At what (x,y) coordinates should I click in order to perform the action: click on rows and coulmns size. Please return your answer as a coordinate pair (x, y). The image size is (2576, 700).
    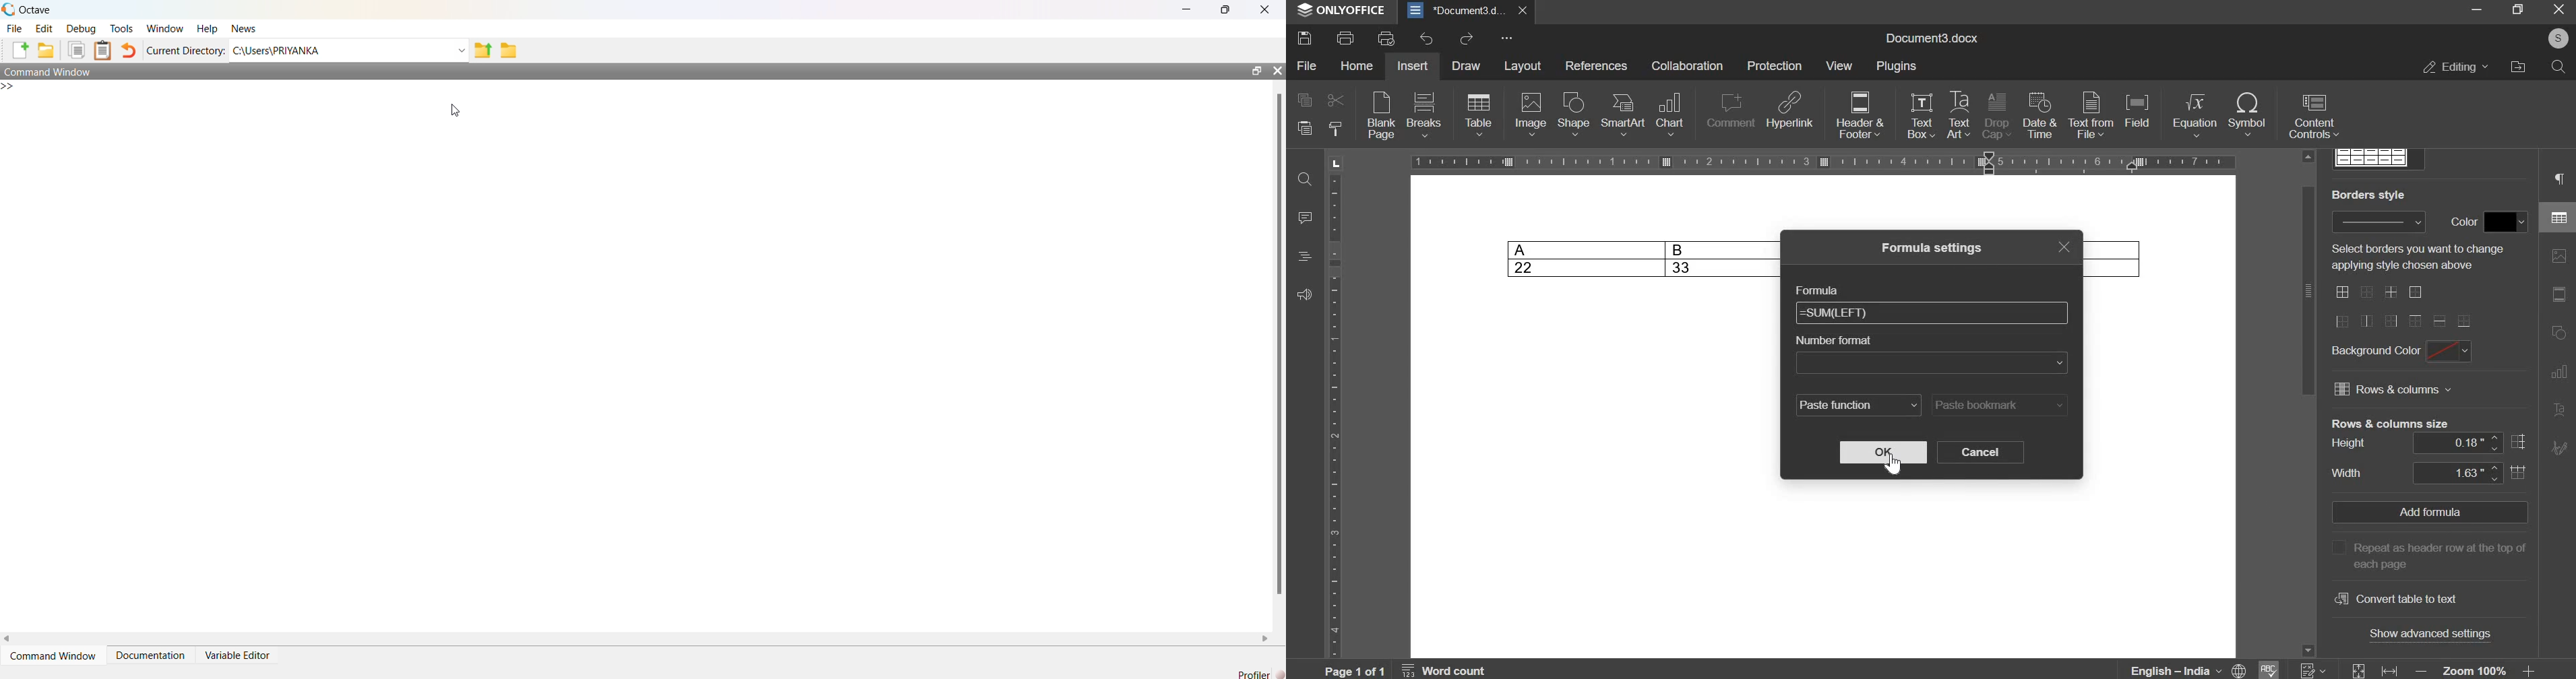
    Looking at the image, I should click on (2389, 422).